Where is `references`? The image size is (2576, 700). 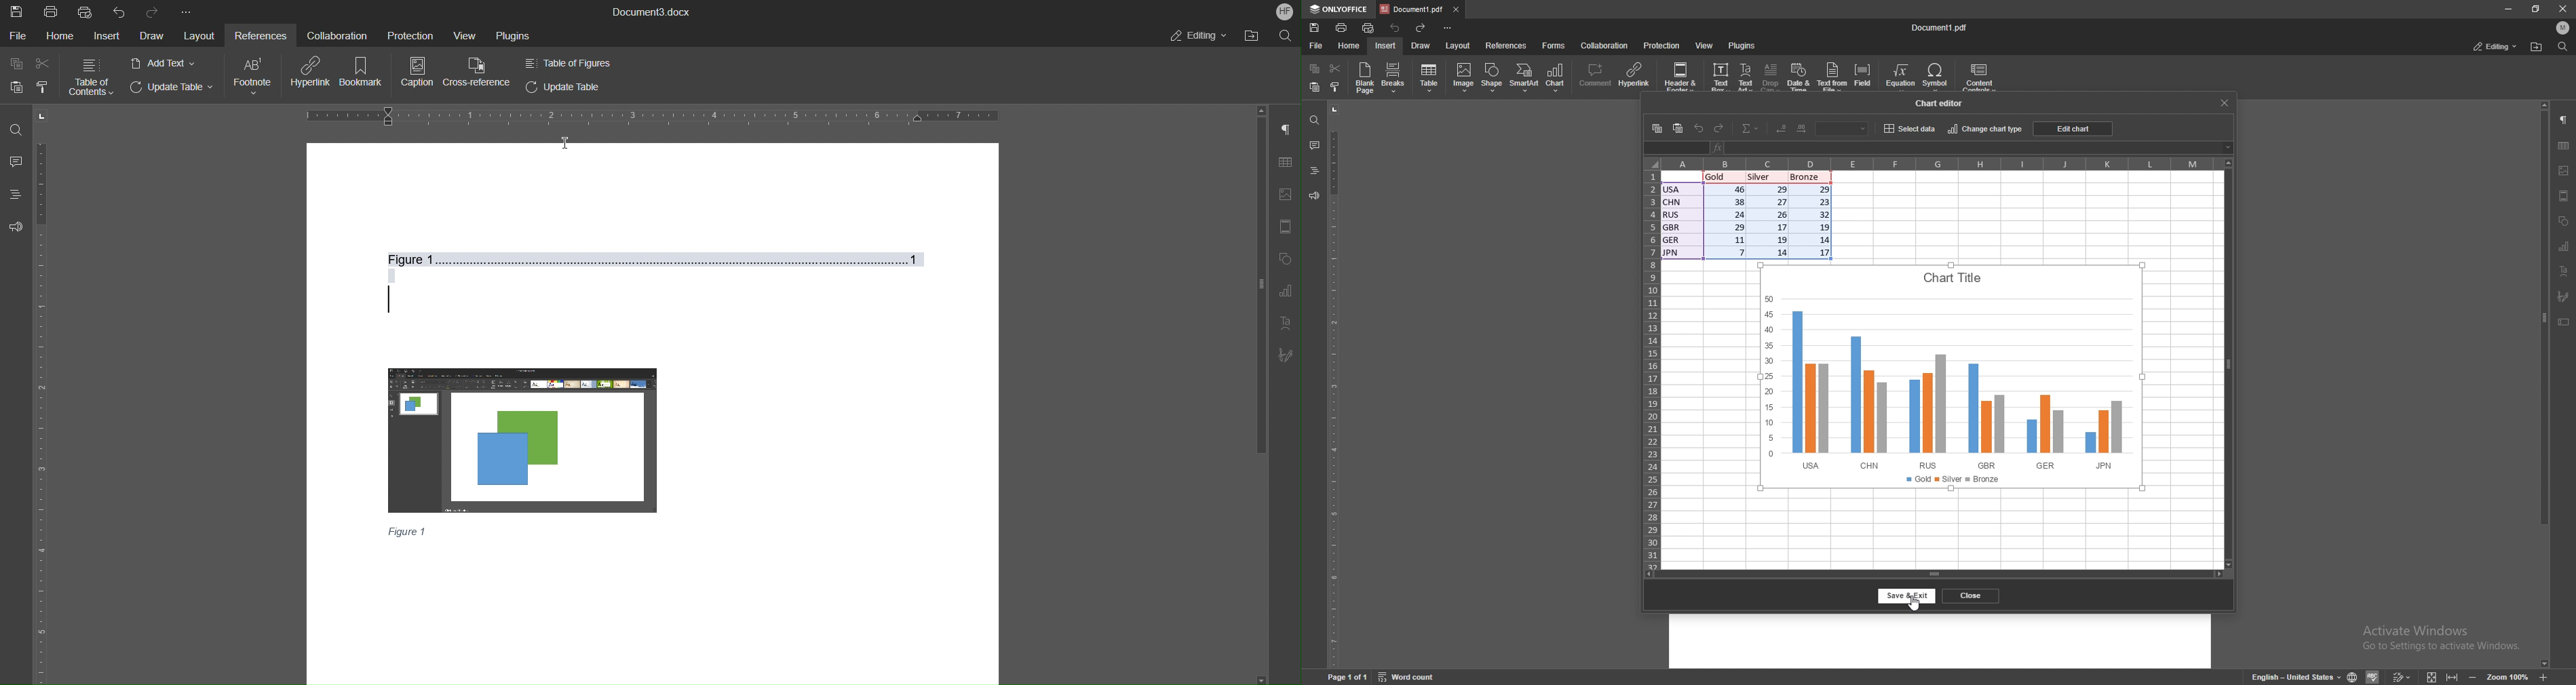 references is located at coordinates (1507, 45).